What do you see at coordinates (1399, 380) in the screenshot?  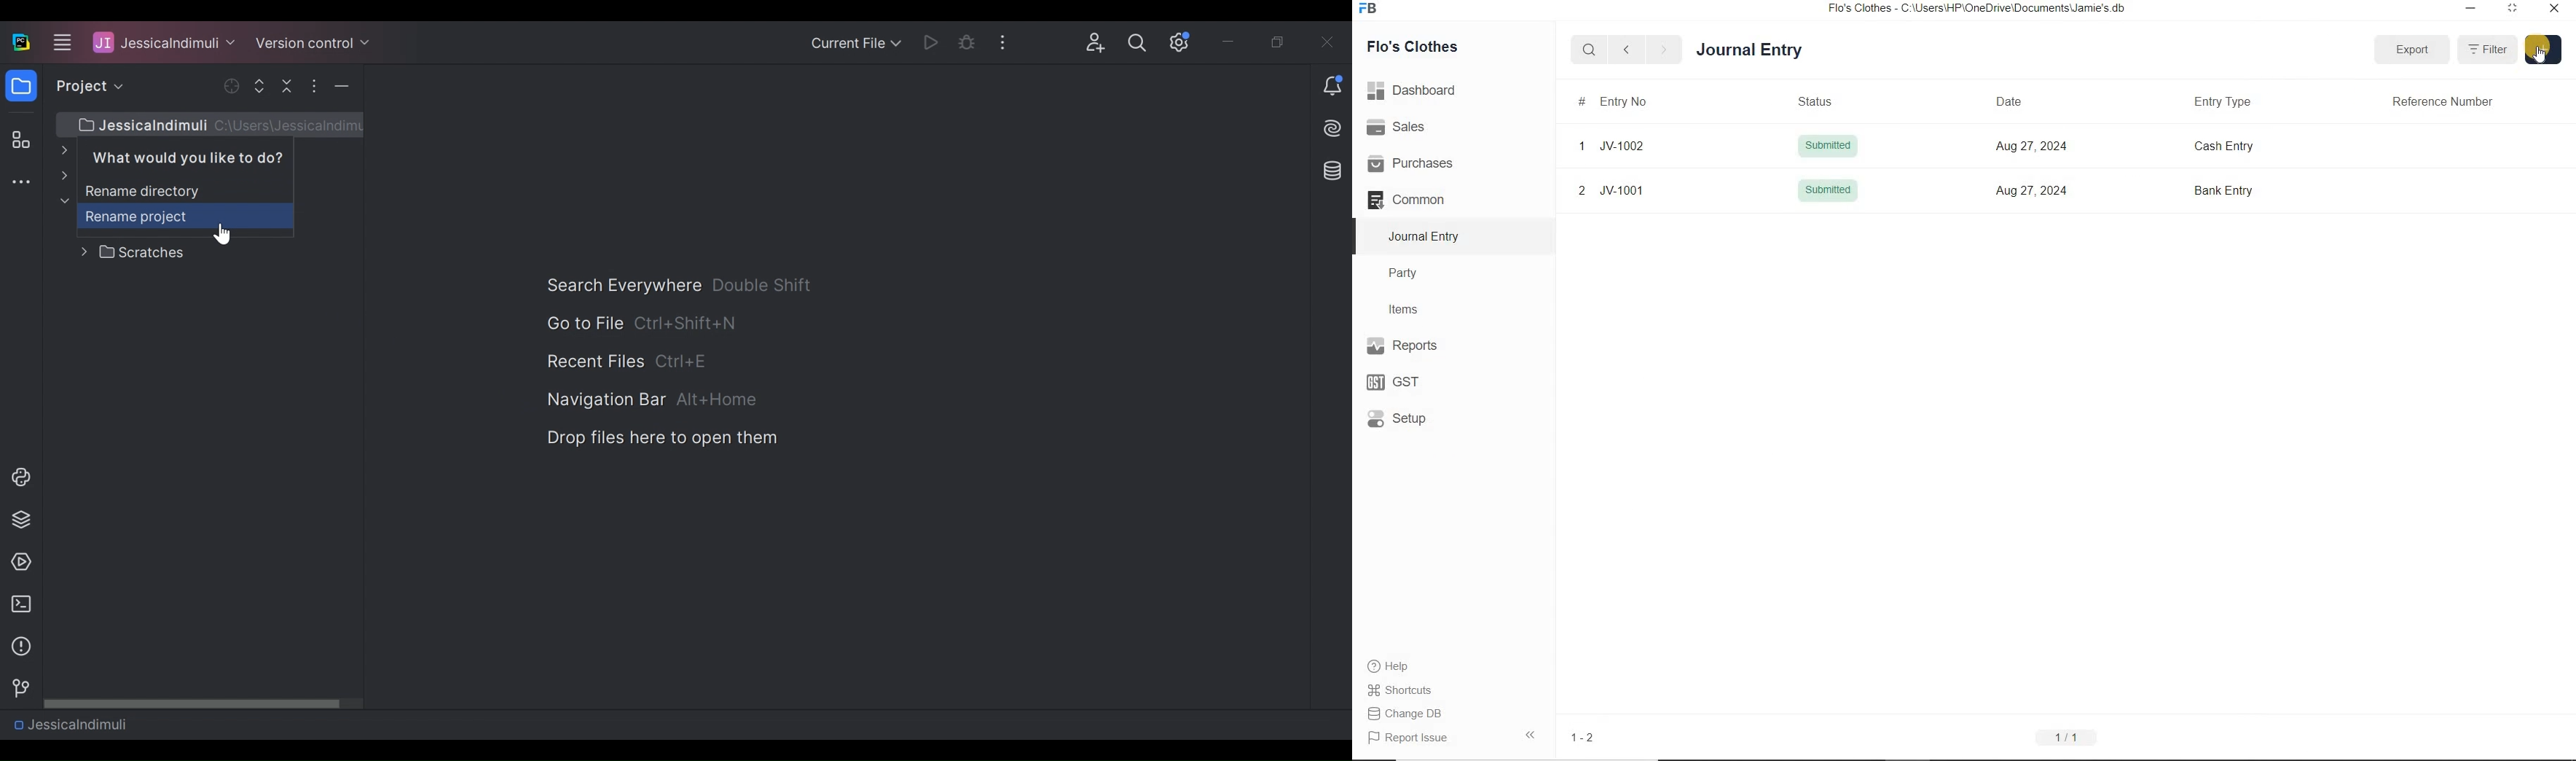 I see `GST` at bounding box center [1399, 380].